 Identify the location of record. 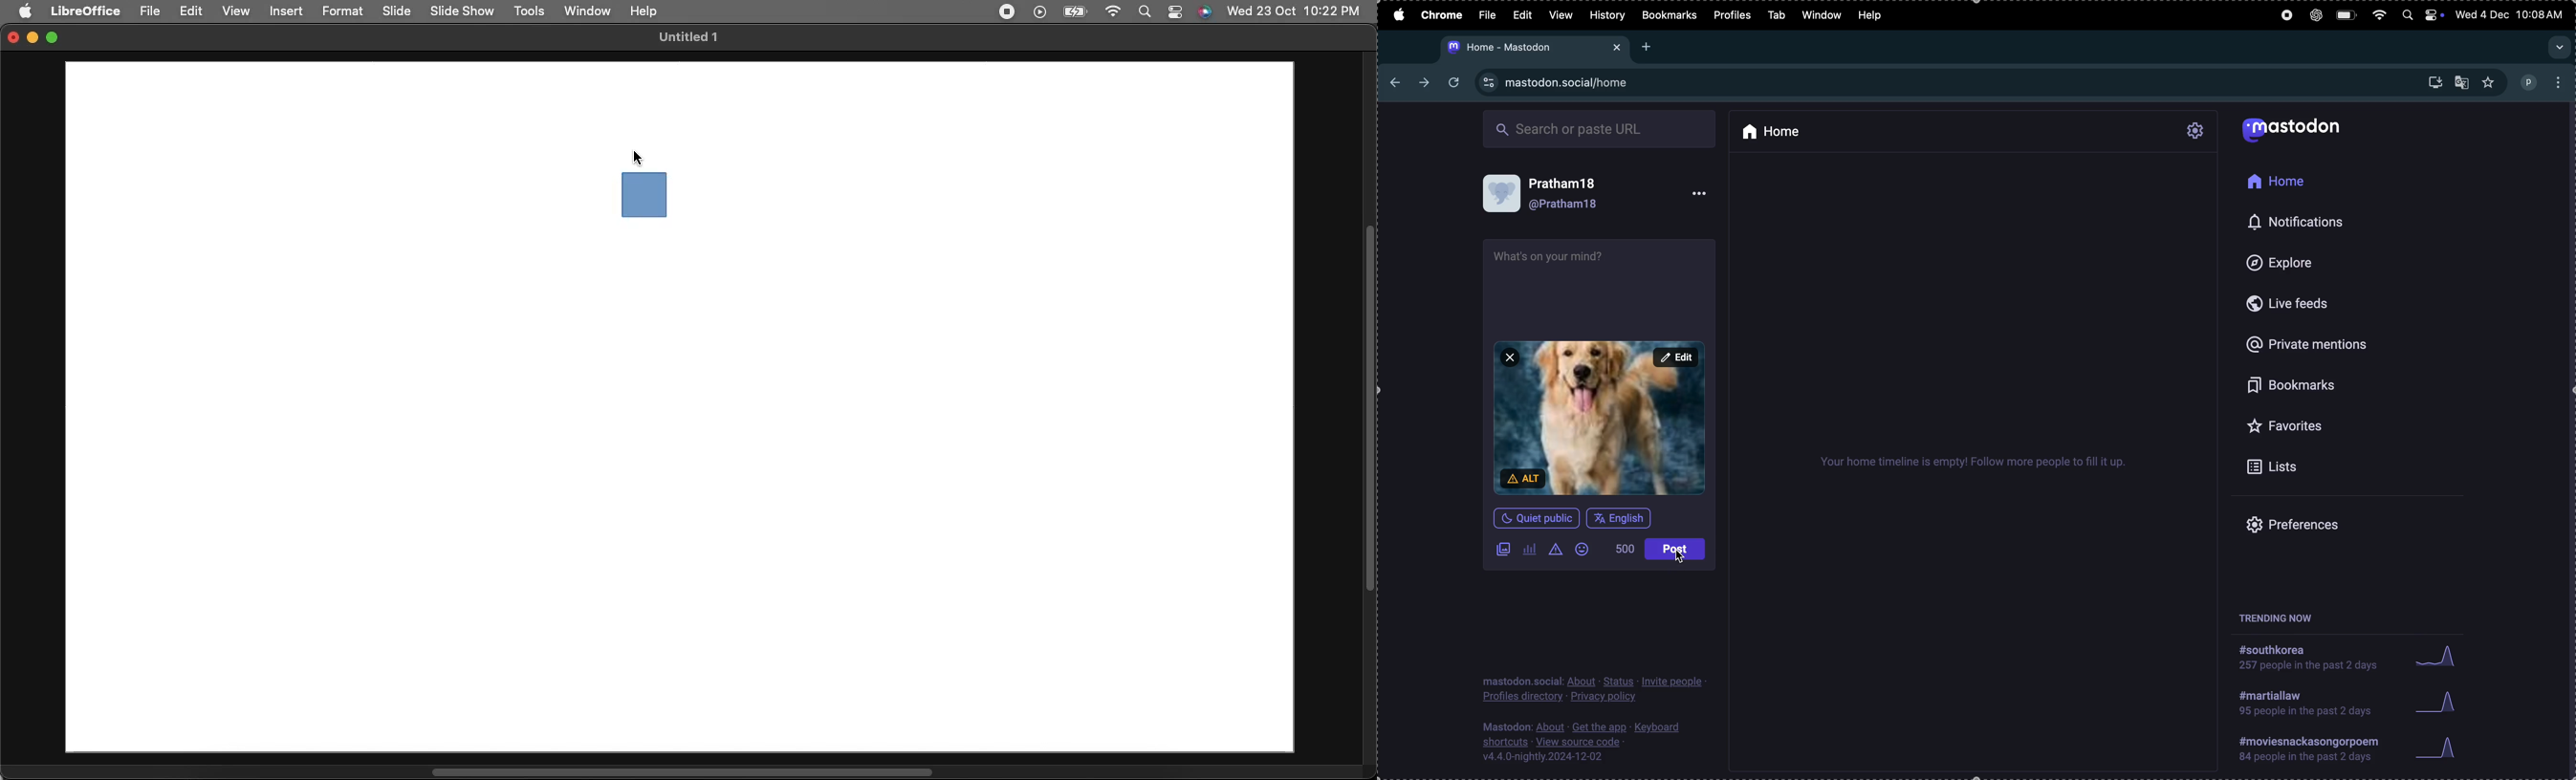
(2283, 17).